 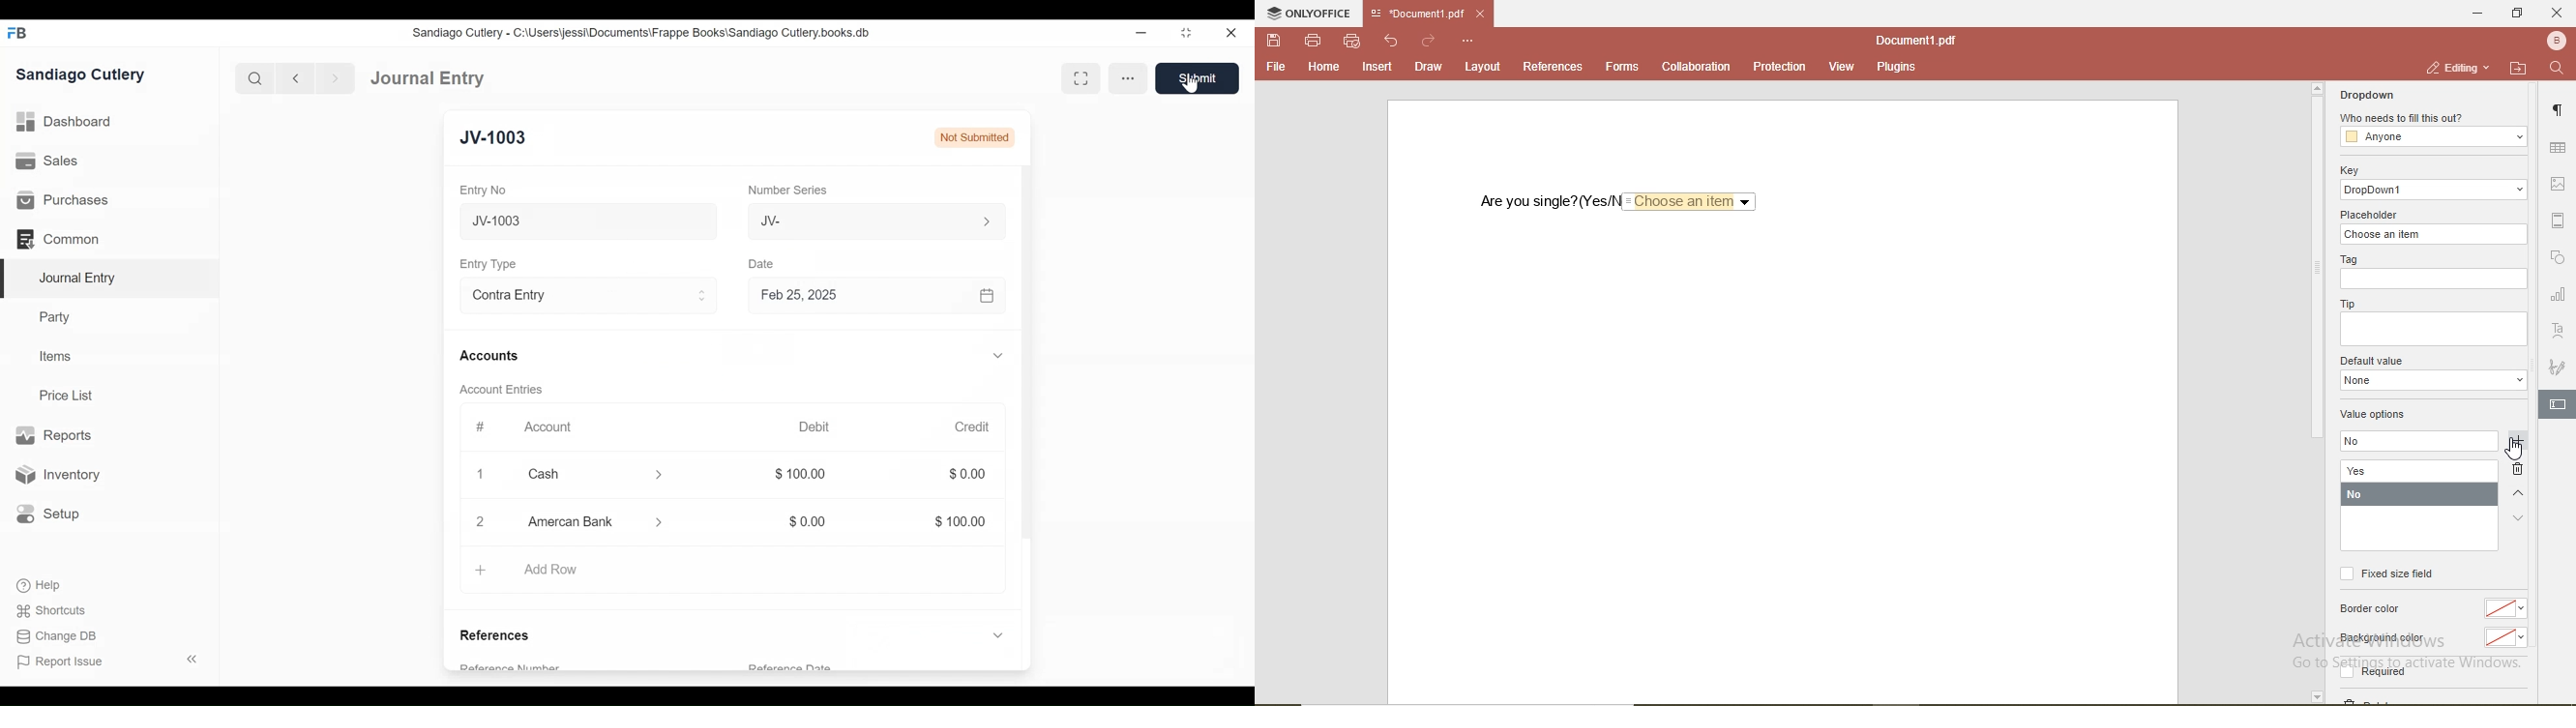 What do you see at coordinates (972, 475) in the screenshot?
I see `$0.00` at bounding box center [972, 475].